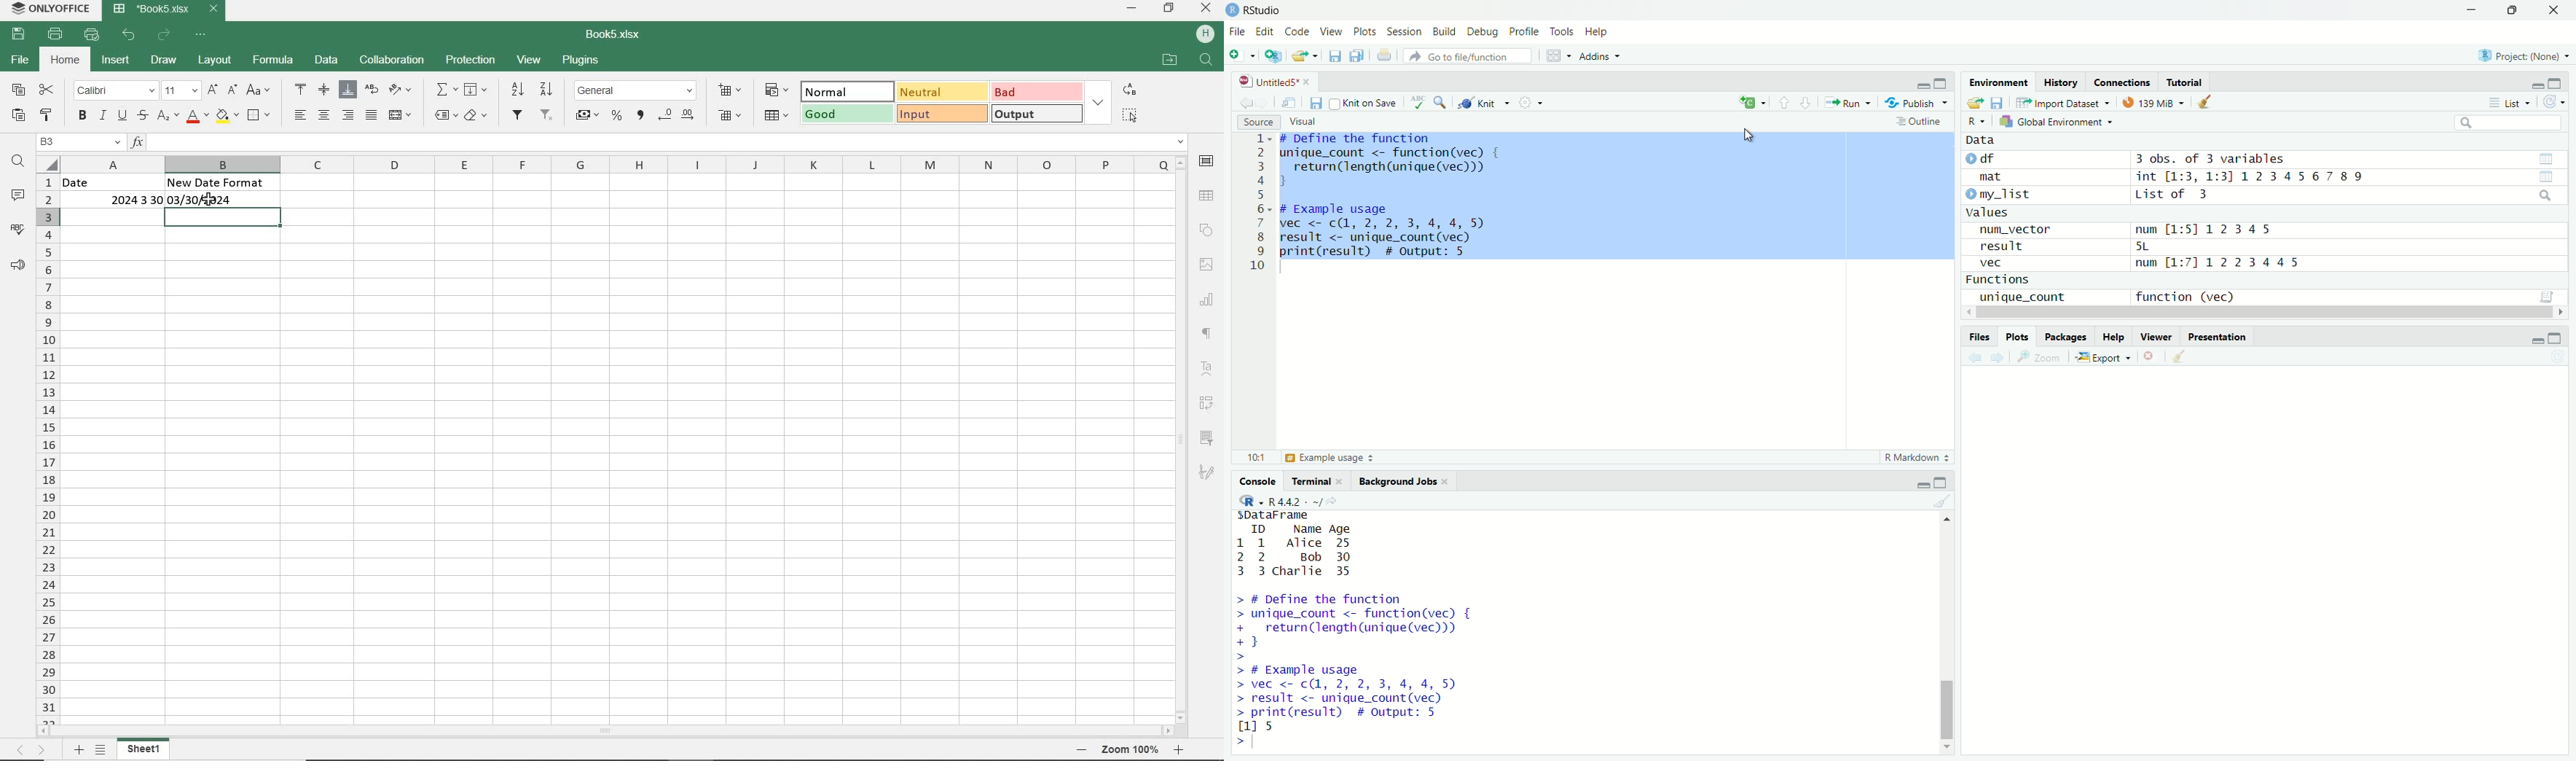  I want to click on R 4.4.2 . ~/, so click(1298, 501).